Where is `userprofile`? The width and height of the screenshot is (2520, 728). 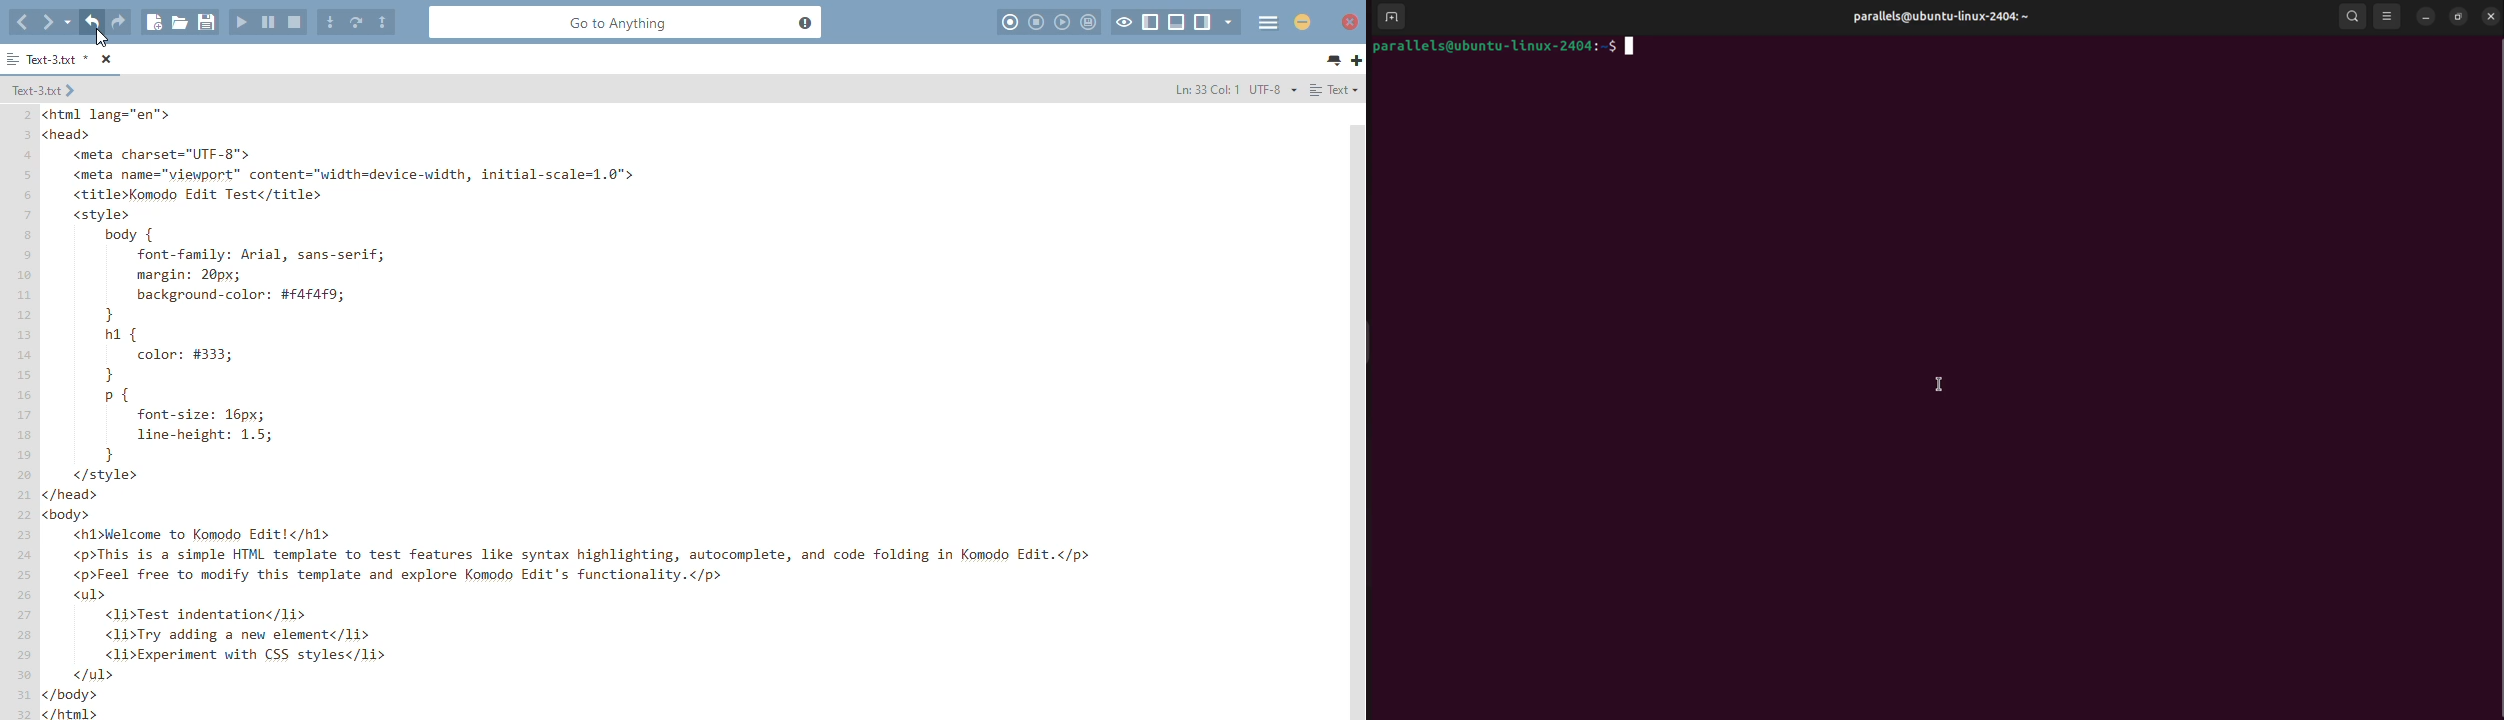 userprofile is located at coordinates (1940, 18).